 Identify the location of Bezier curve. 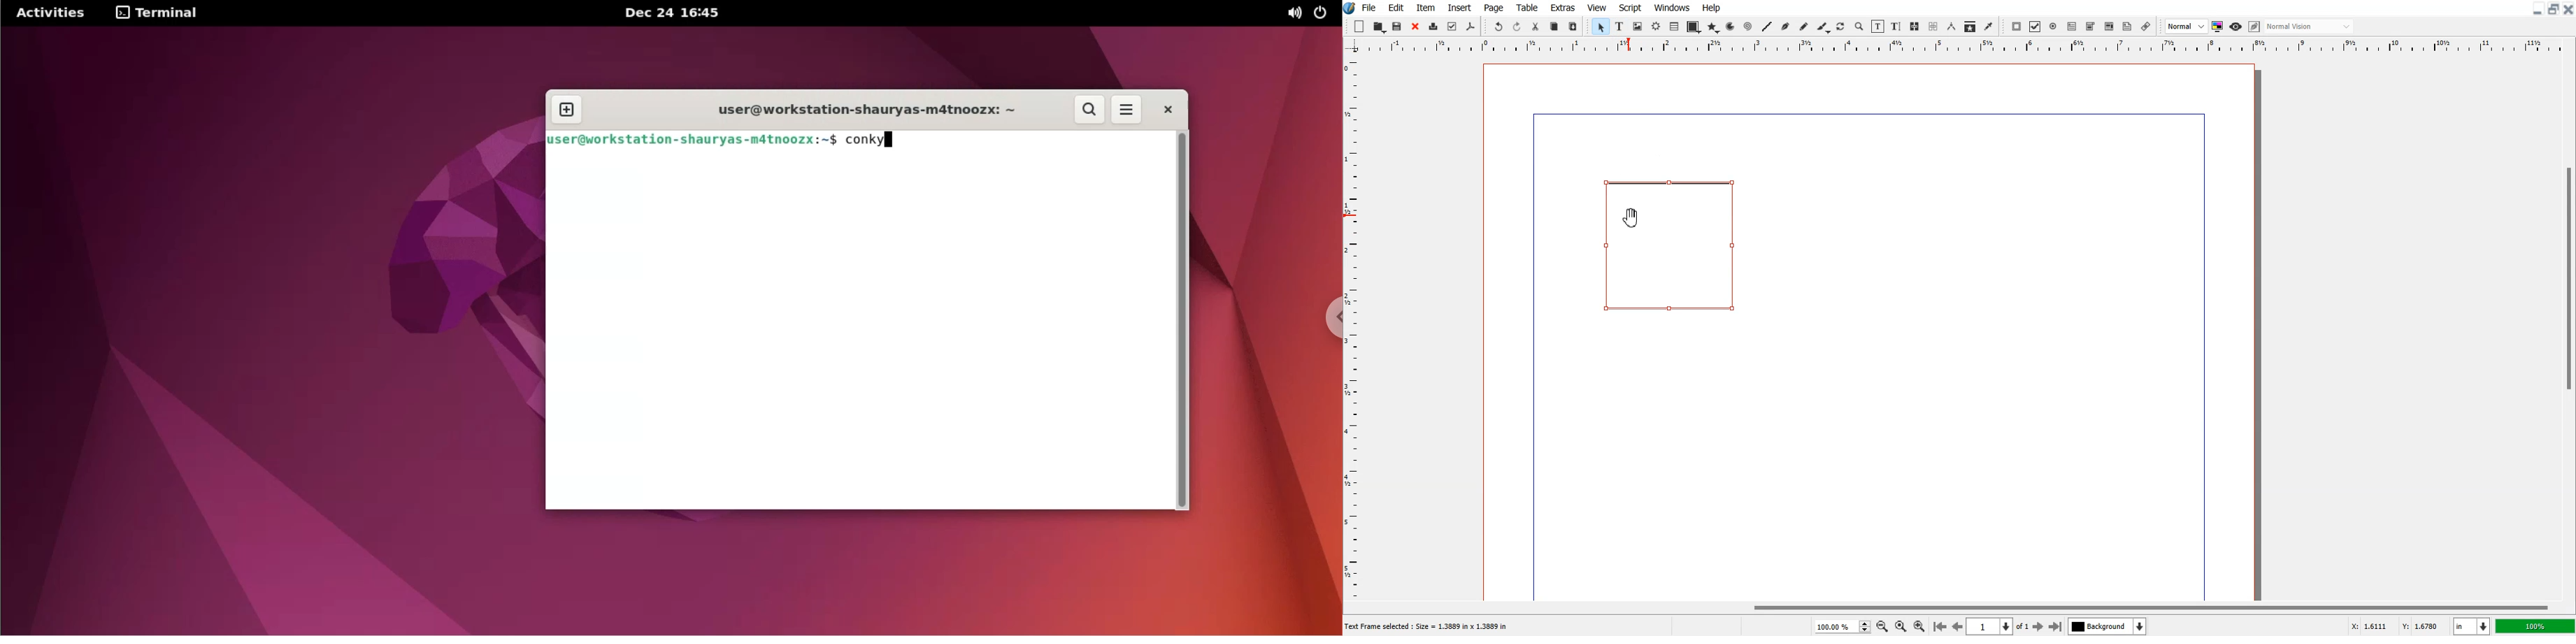
(1786, 27).